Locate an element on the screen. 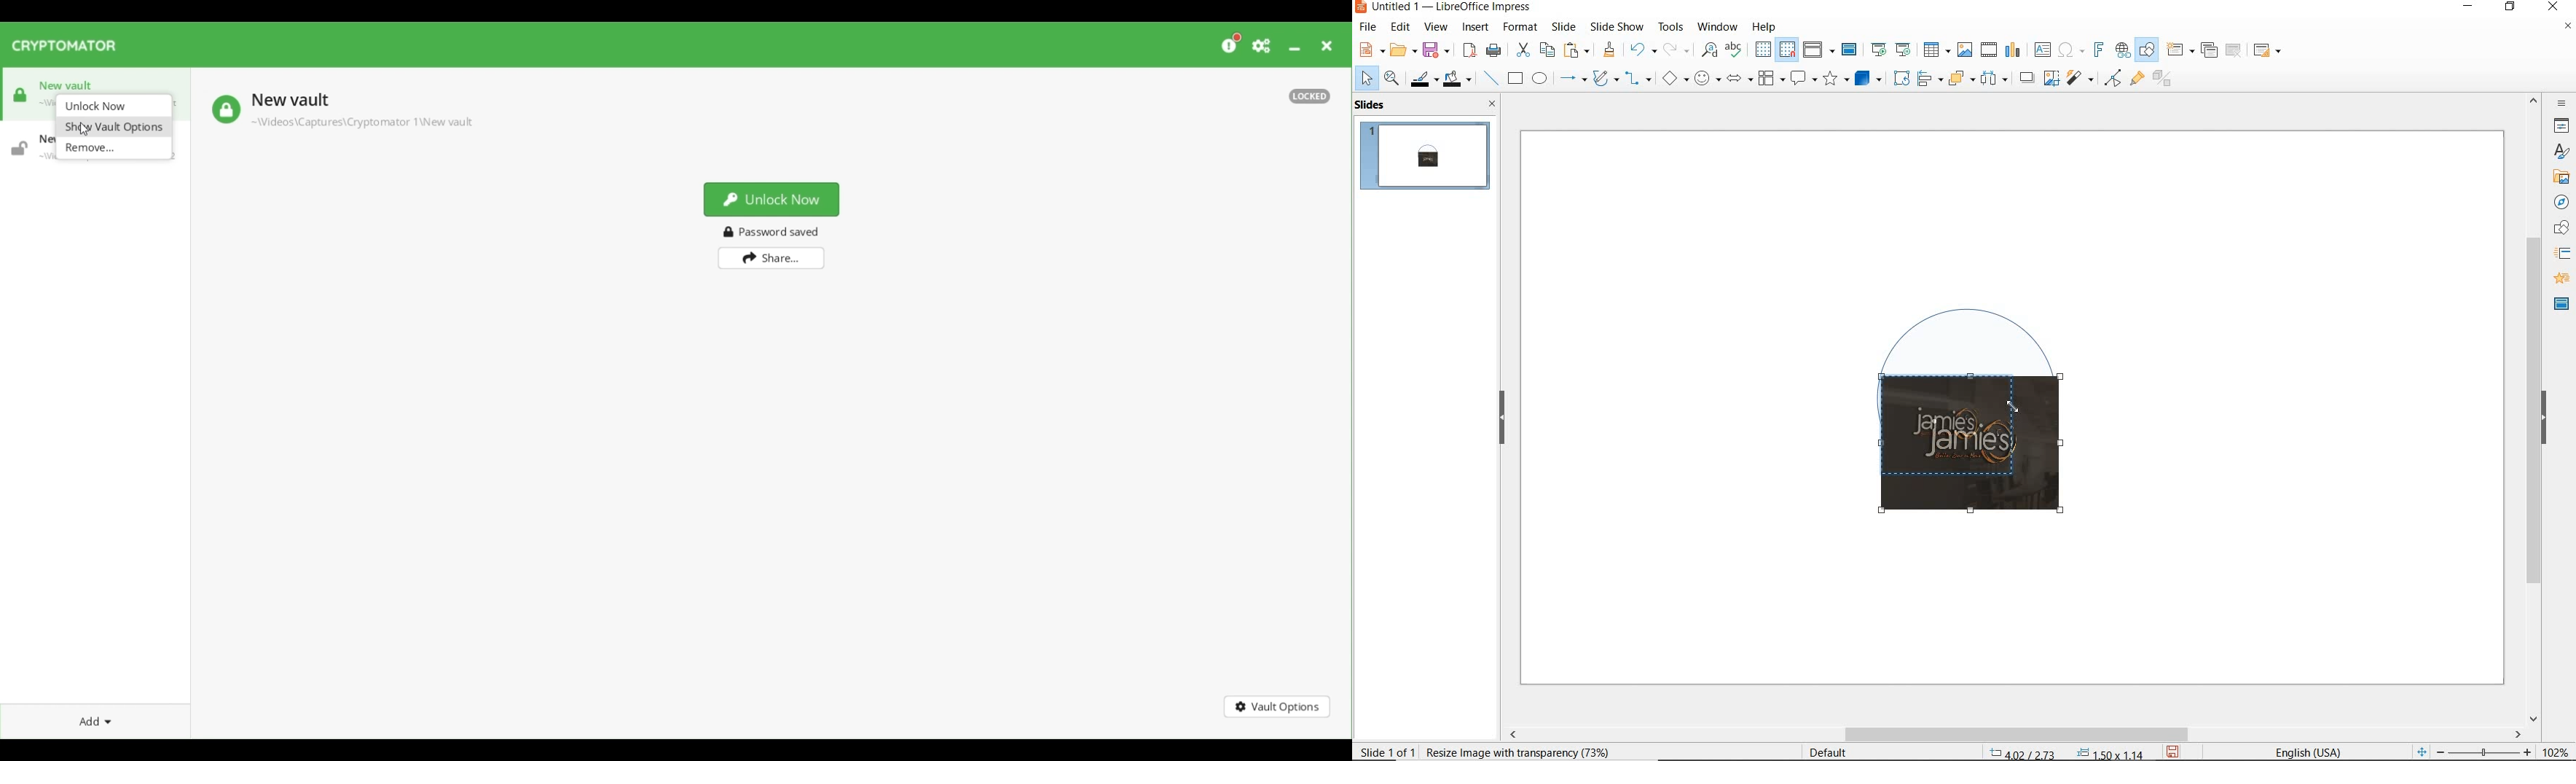 The height and width of the screenshot is (784, 2576). gallery is located at coordinates (2559, 176).